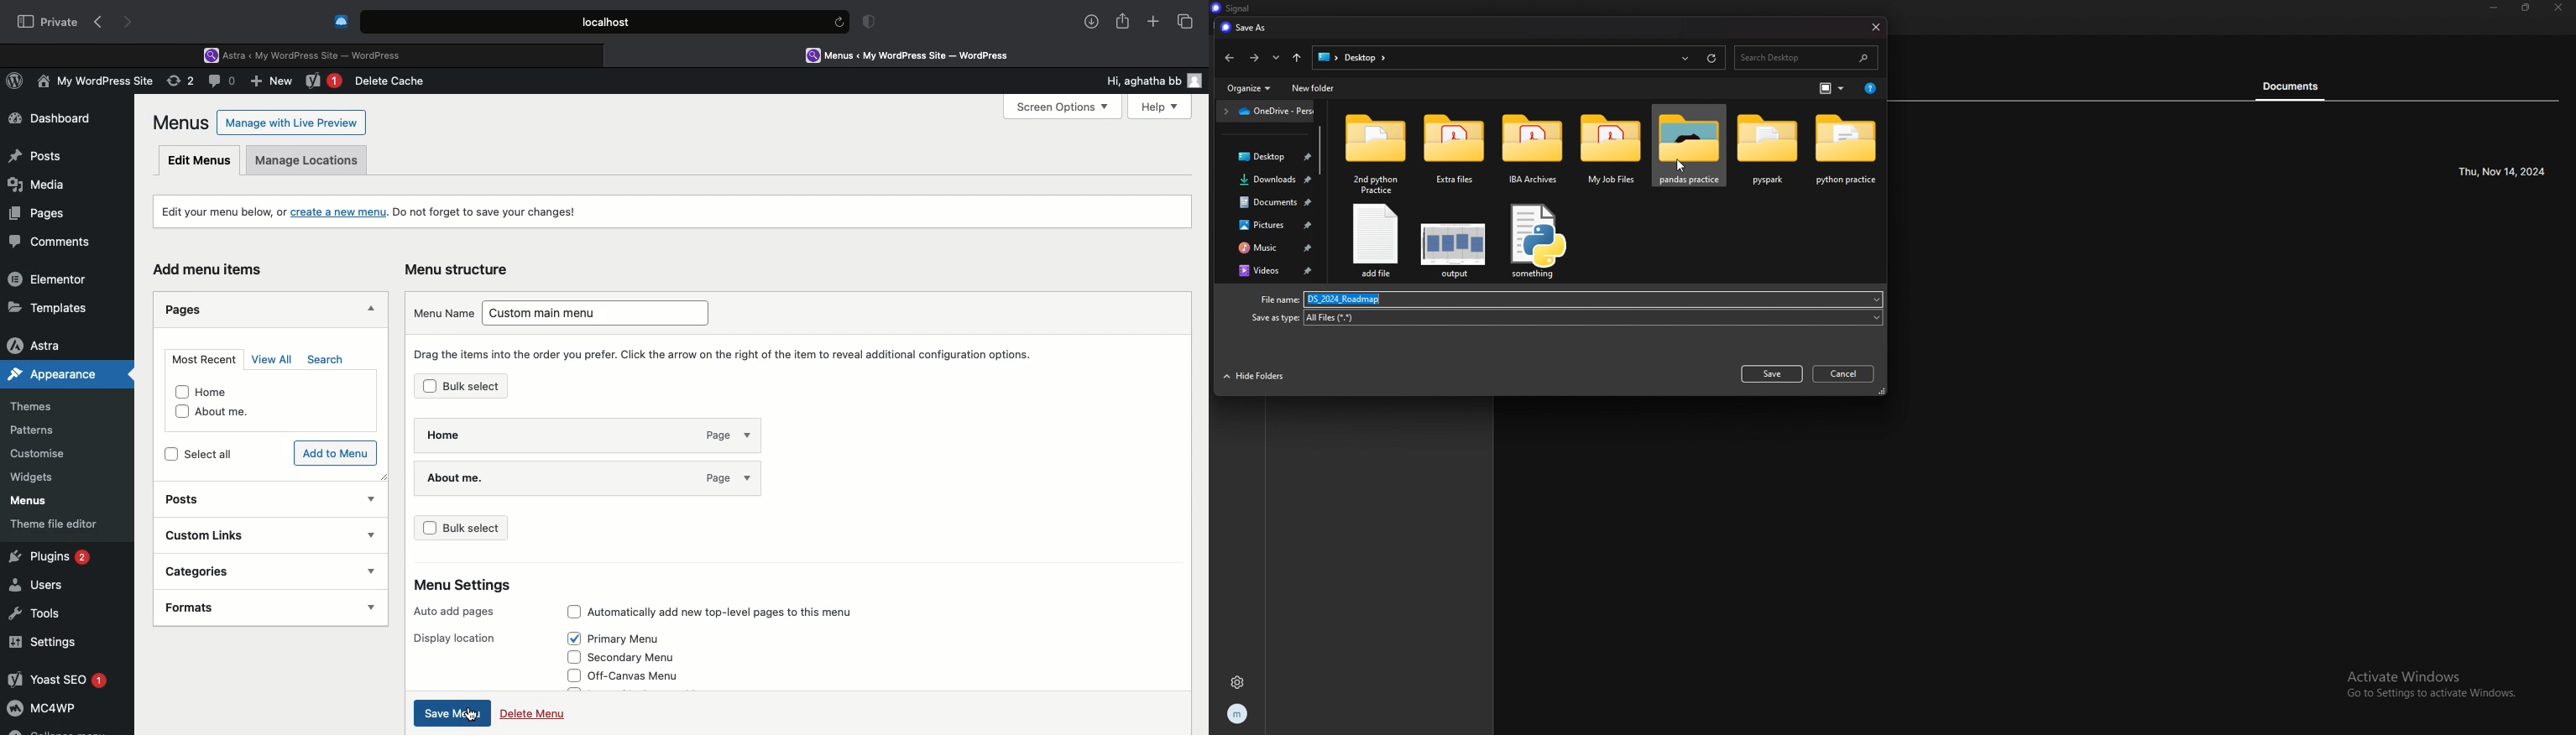 The image size is (2576, 756). What do you see at coordinates (1123, 22) in the screenshot?
I see `Share` at bounding box center [1123, 22].